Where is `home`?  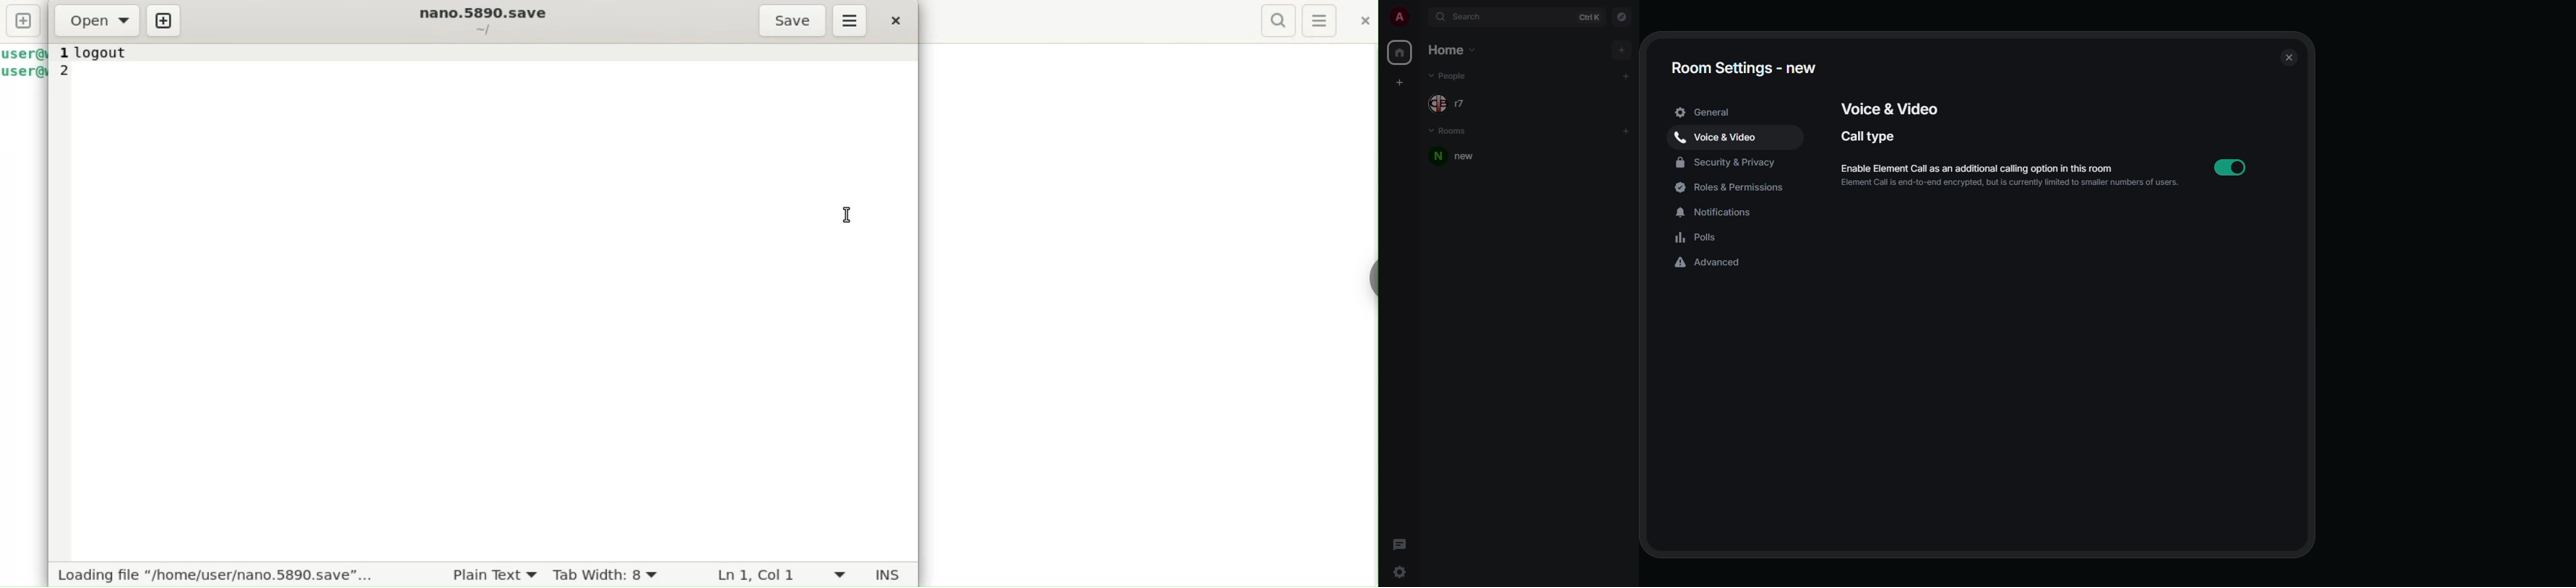
home is located at coordinates (1400, 52).